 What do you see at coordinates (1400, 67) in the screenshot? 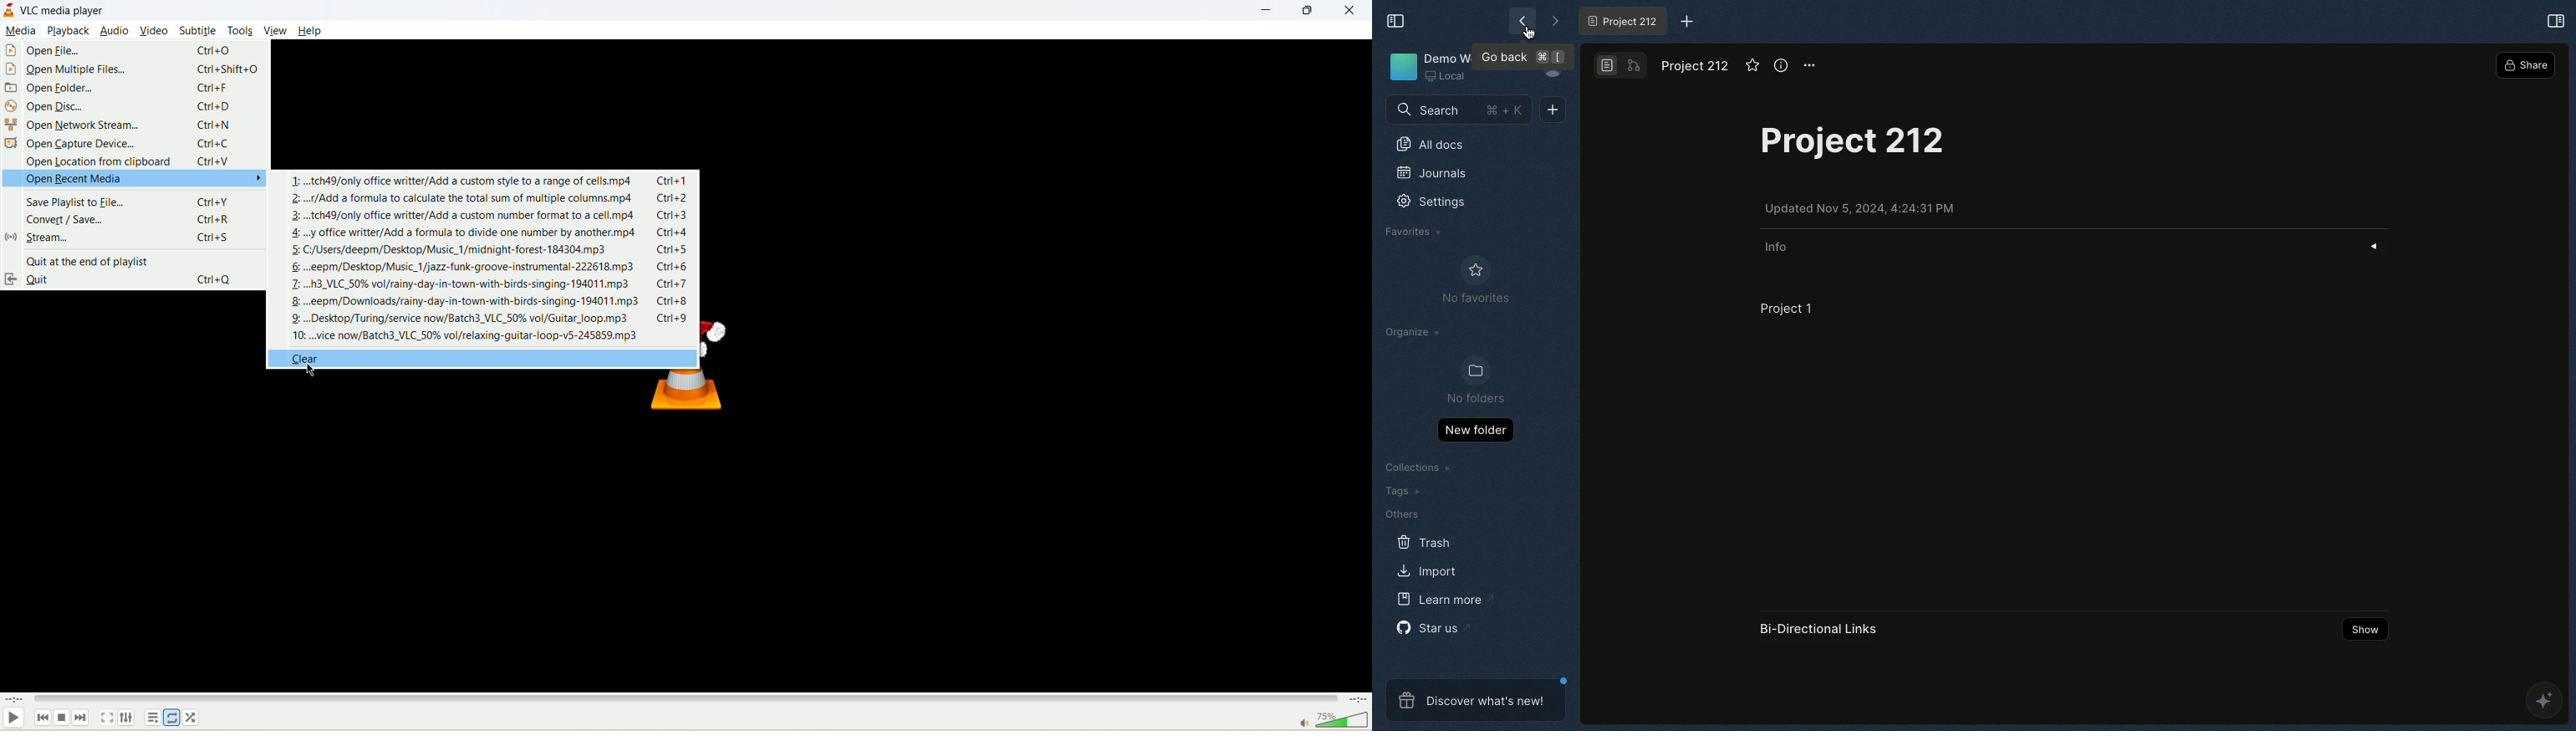
I see `Icon` at bounding box center [1400, 67].